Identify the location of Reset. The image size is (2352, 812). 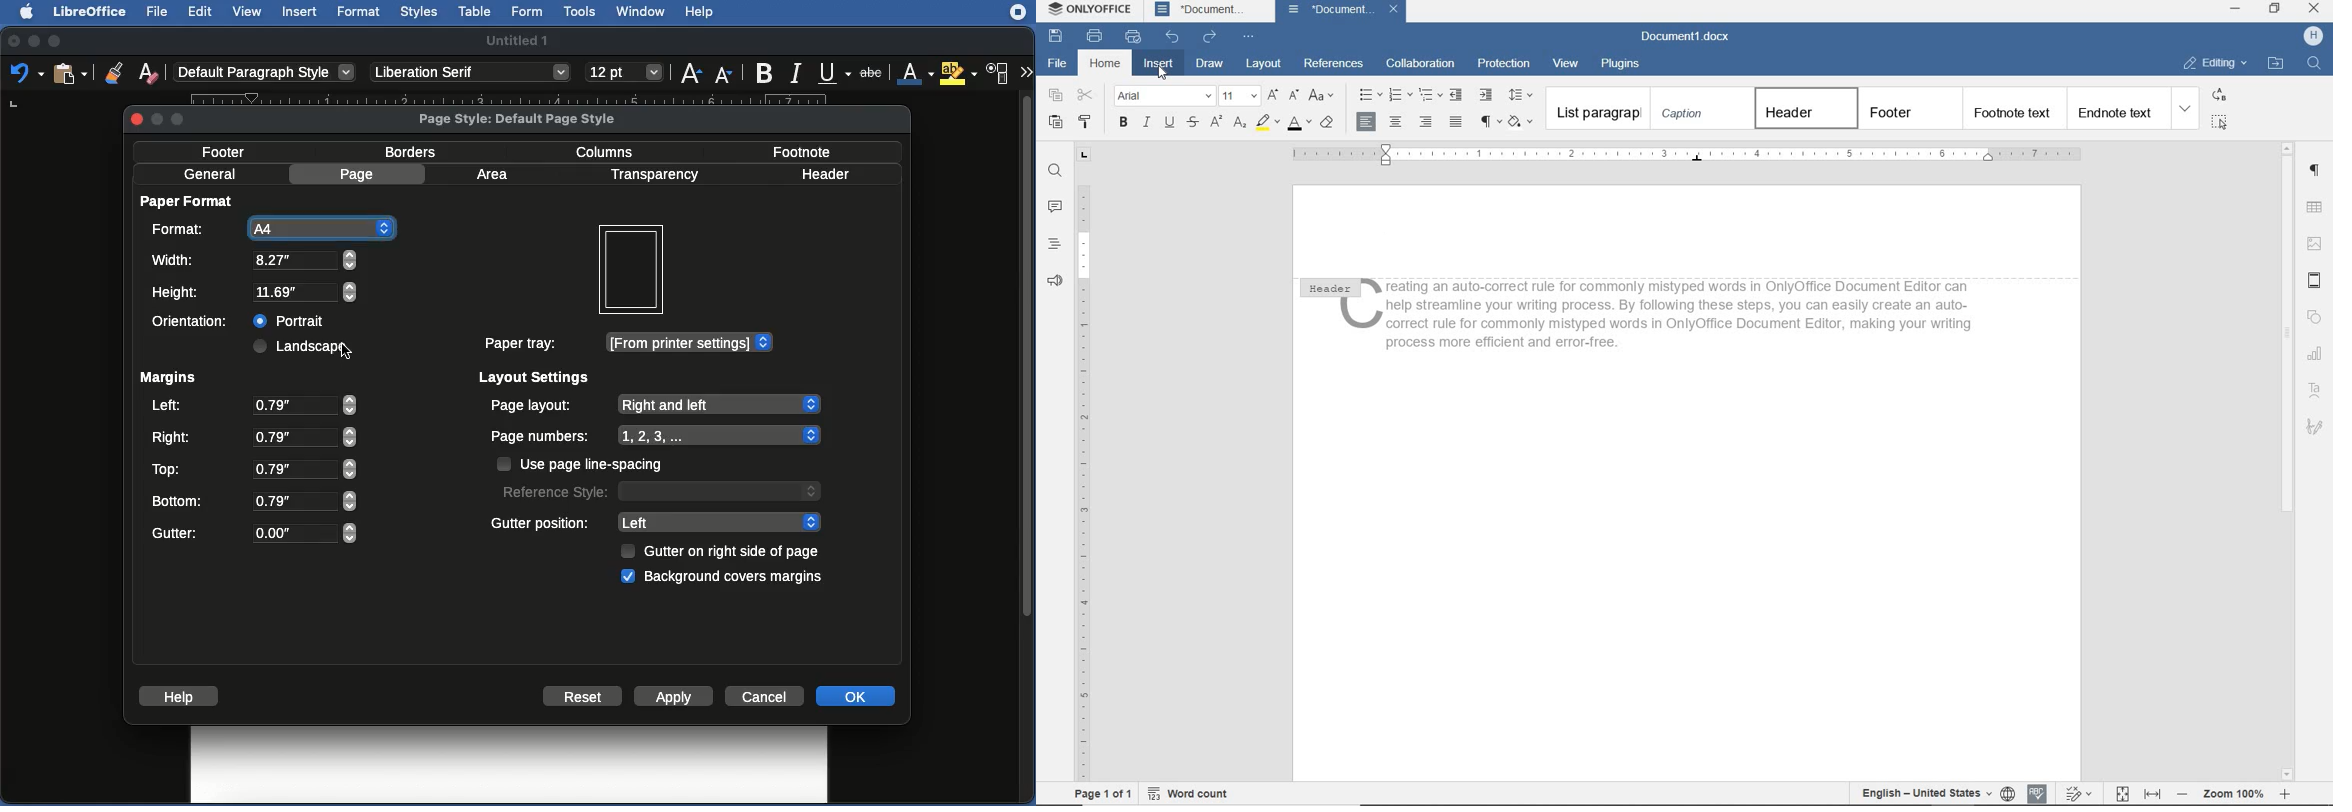
(585, 696).